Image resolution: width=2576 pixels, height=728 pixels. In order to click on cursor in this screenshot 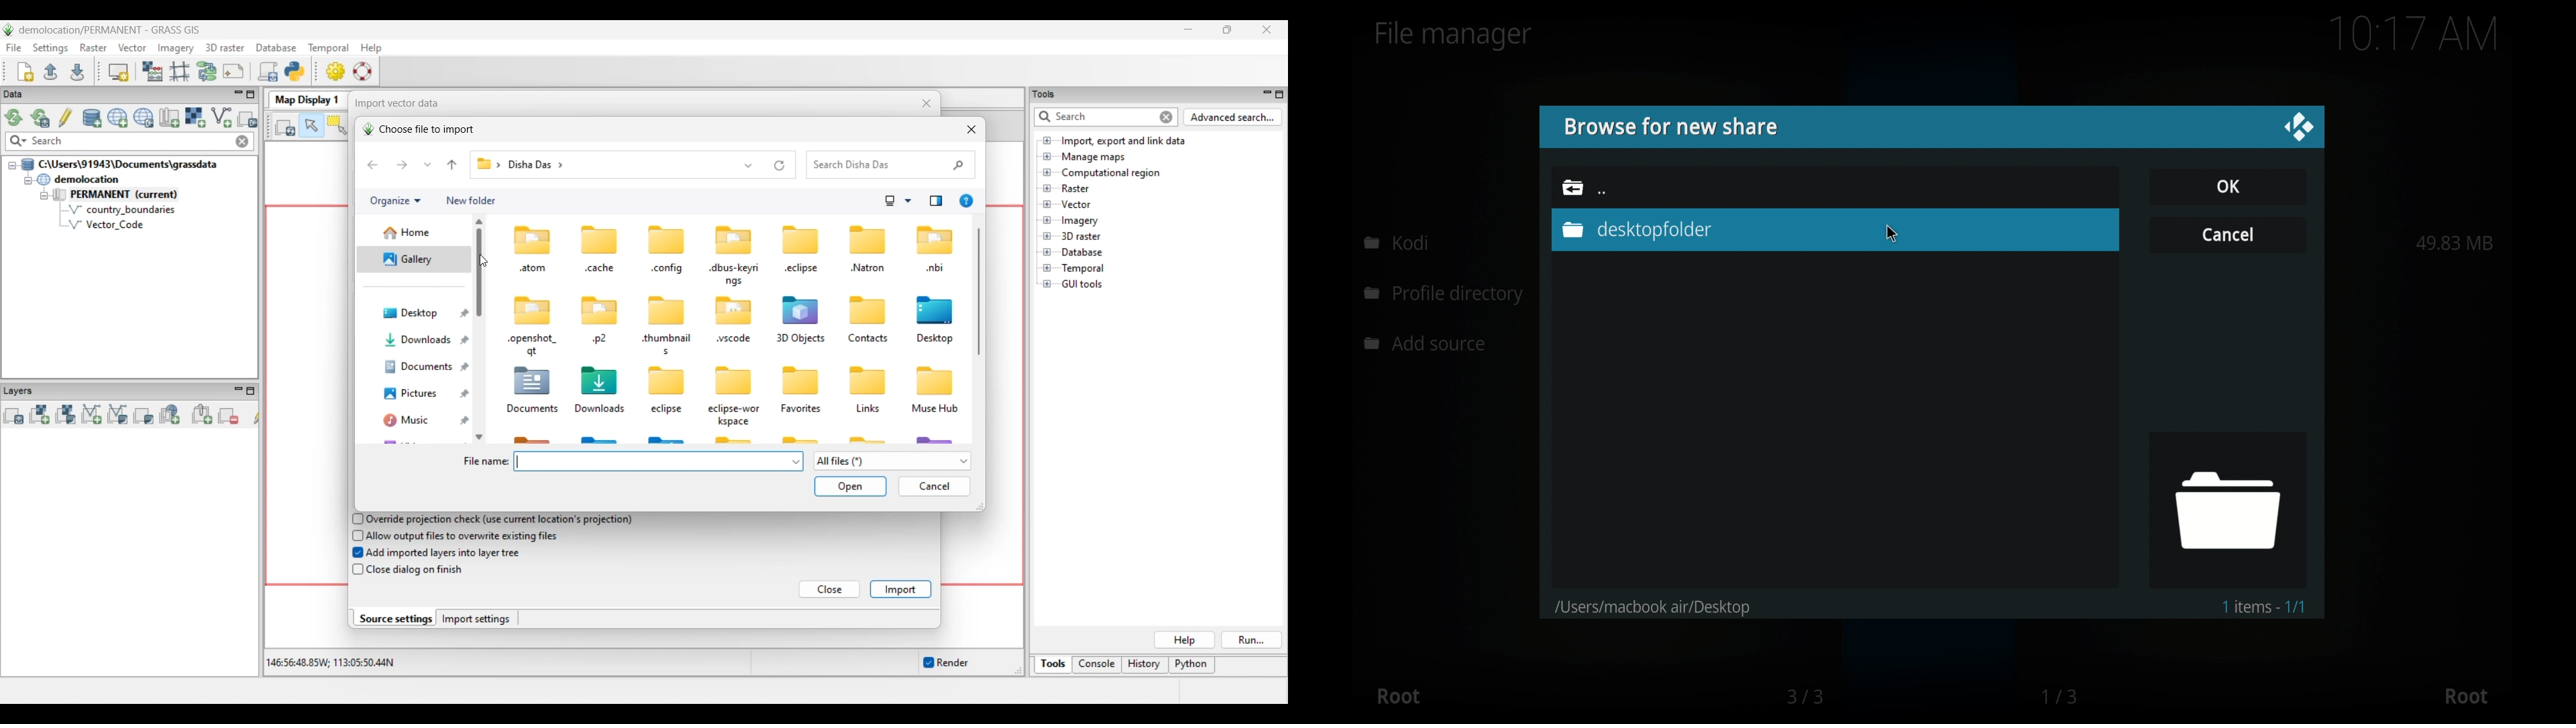, I will do `click(1892, 235)`.